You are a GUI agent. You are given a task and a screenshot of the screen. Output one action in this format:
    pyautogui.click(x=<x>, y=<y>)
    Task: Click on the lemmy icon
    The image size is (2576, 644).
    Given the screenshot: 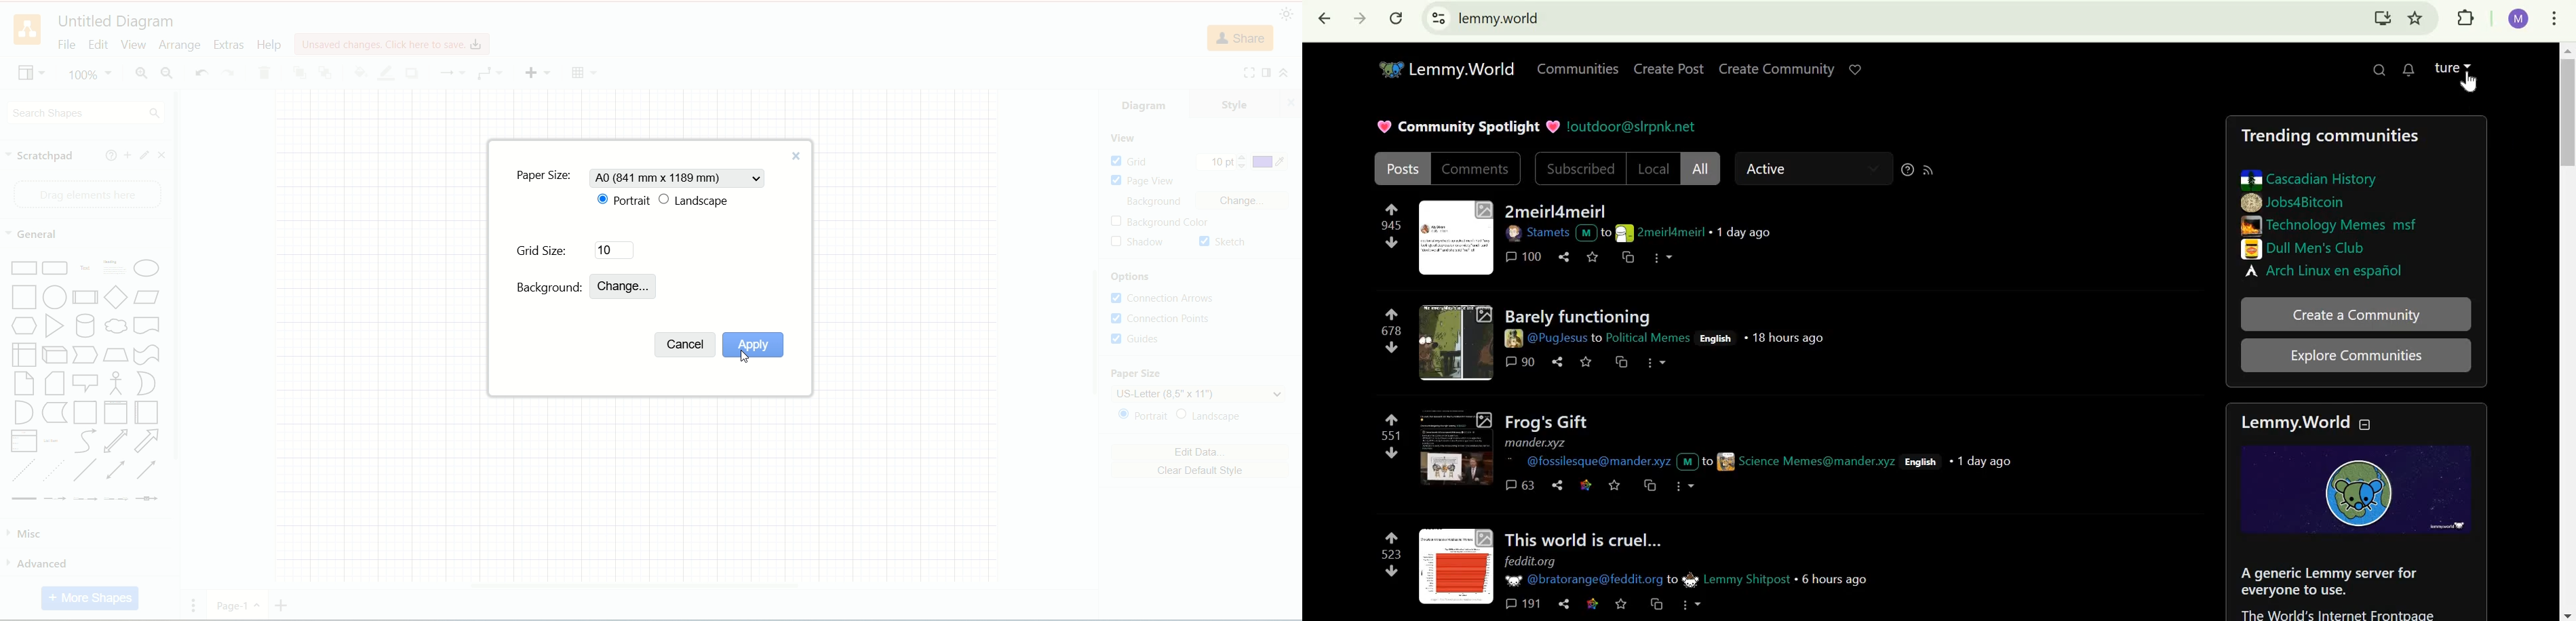 What is the action you would take?
    pyautogui.click(x=2356, y=489)
    